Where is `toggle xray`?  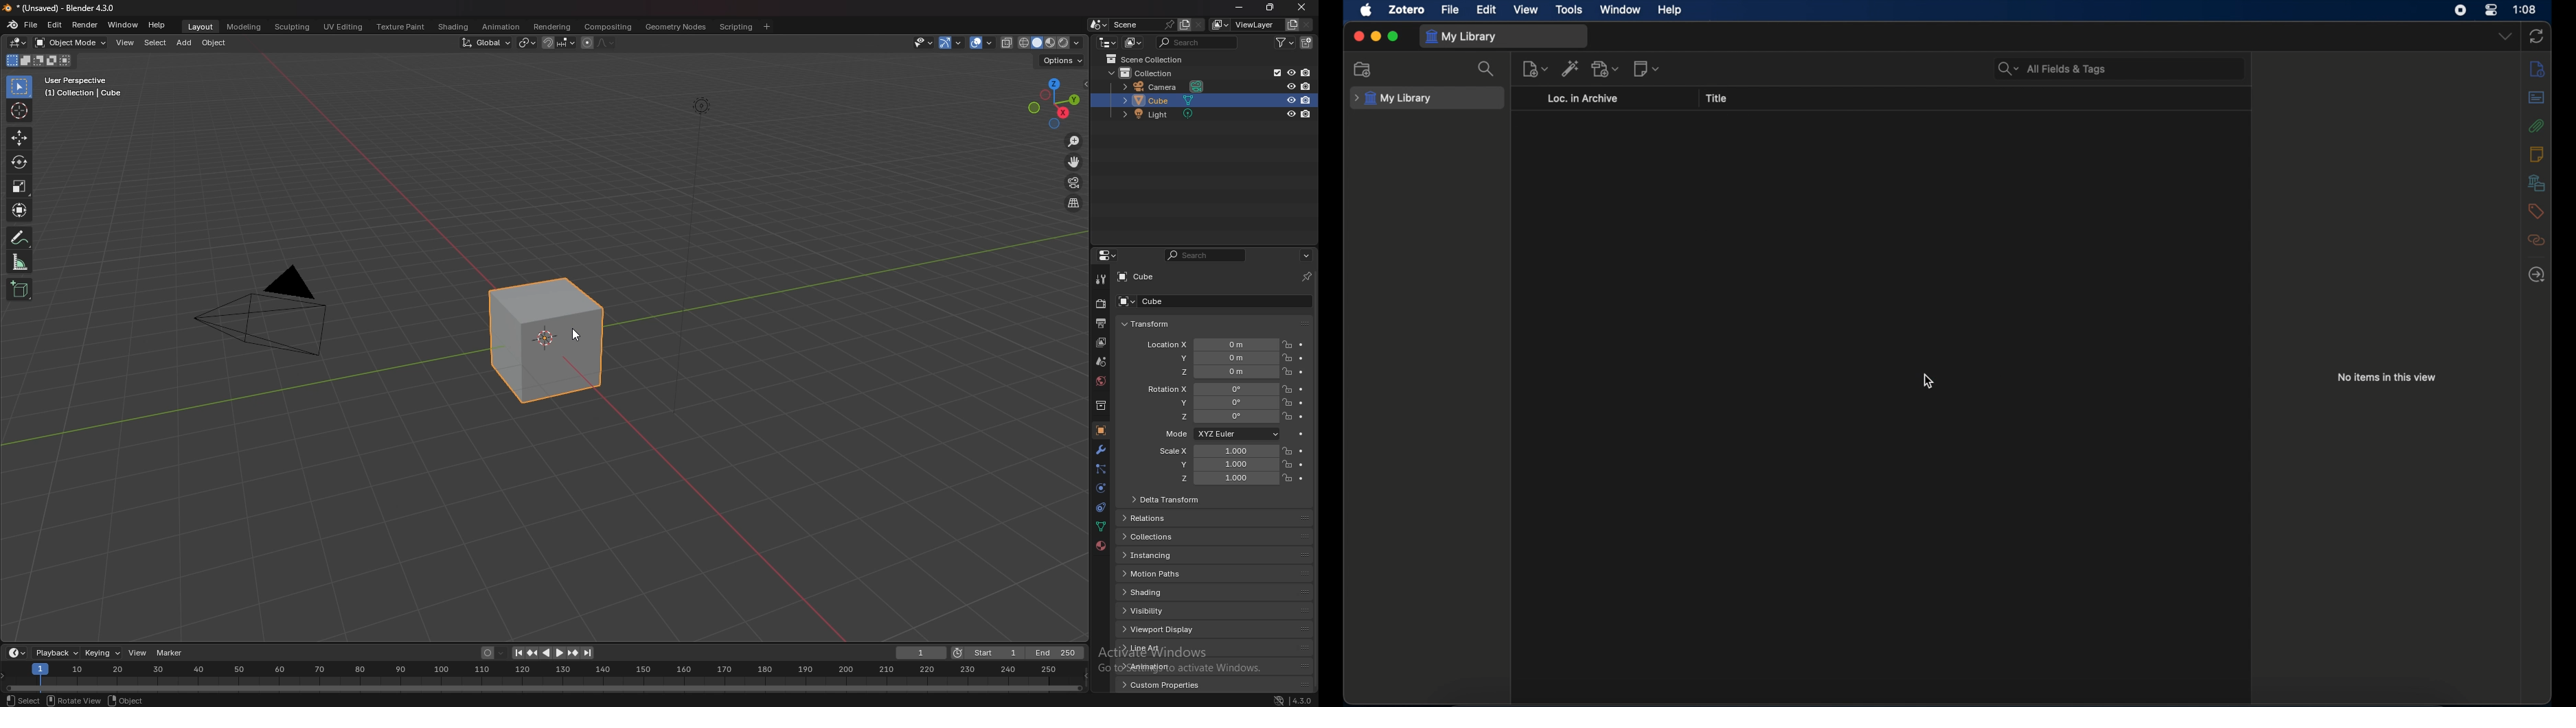
toggle xray is located at coordinates (1006, 43).